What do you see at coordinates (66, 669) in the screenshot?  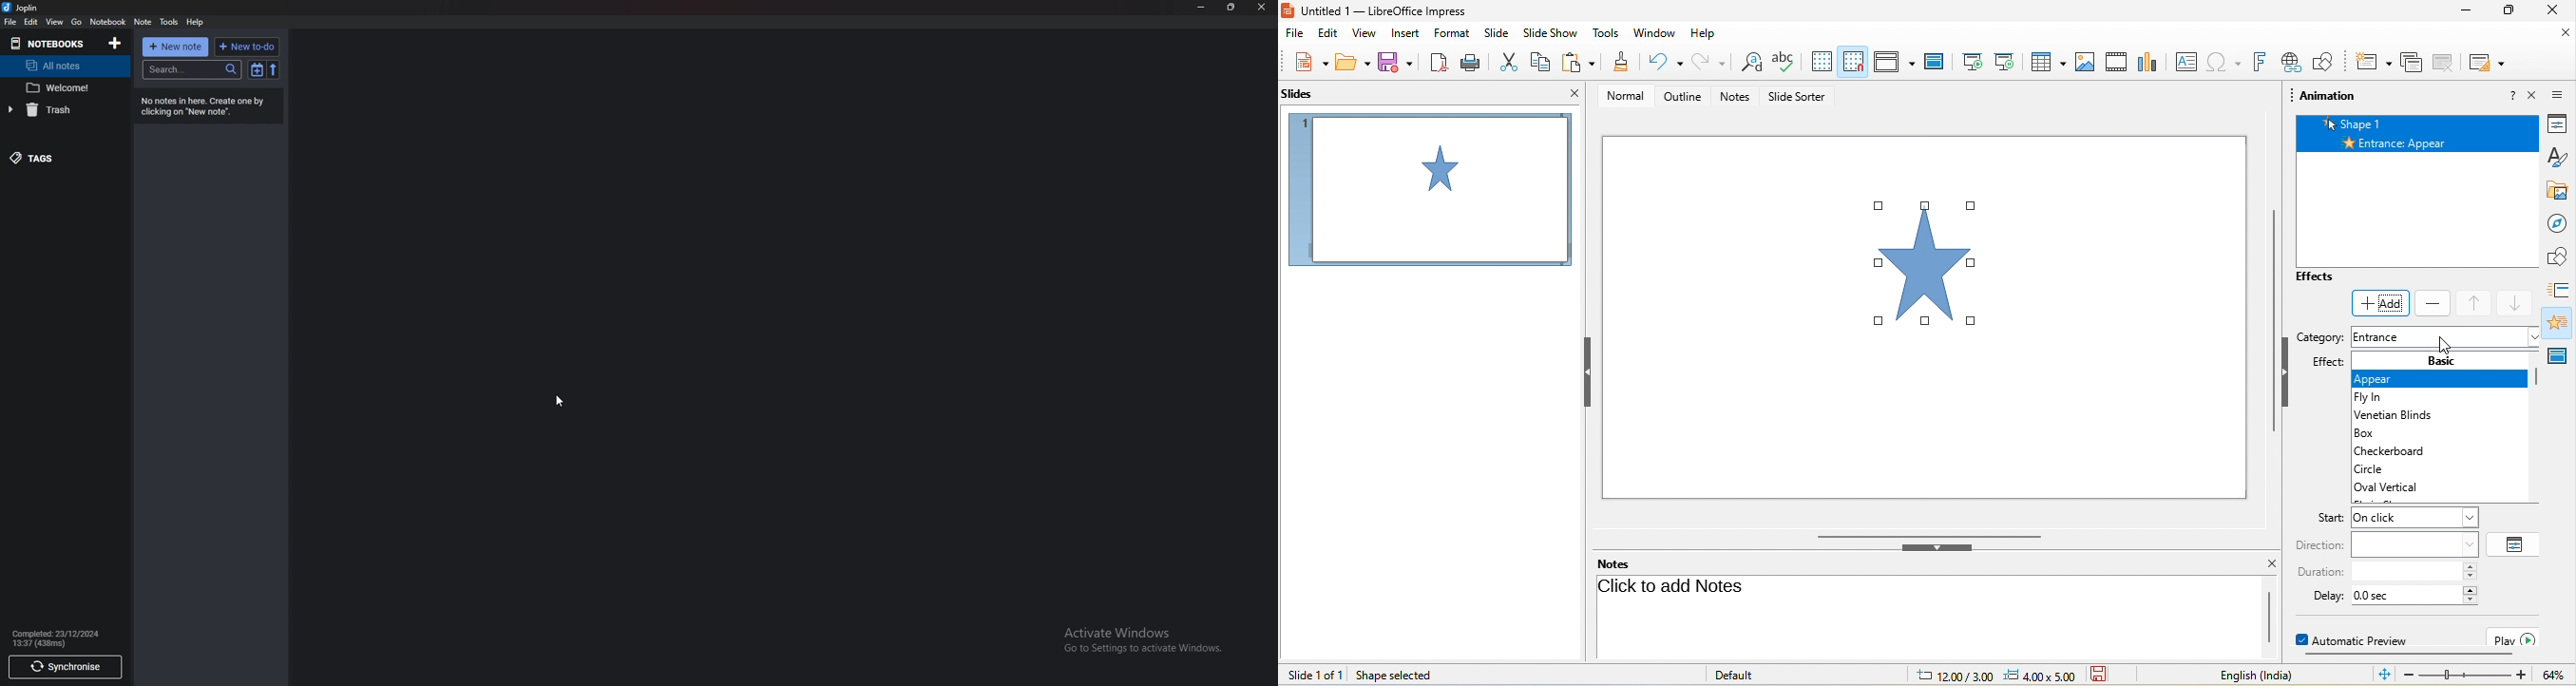 I see `synchronise` at bounding box center [66, 669].